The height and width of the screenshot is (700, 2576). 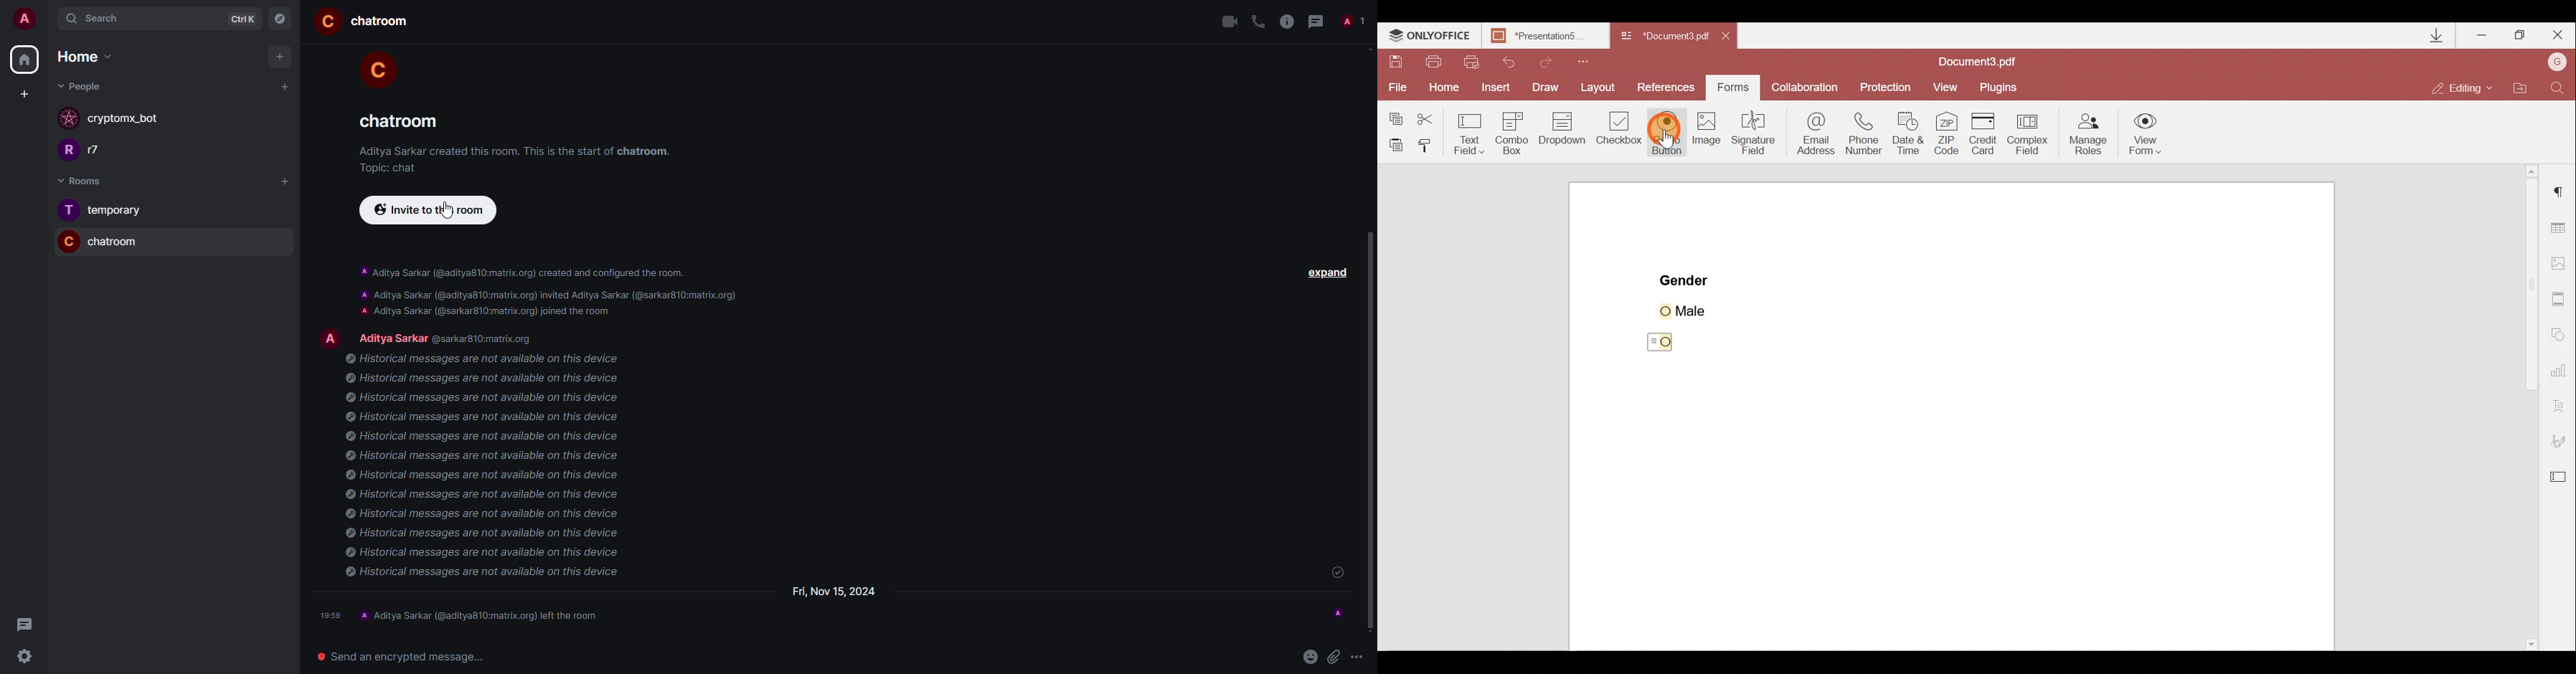 What do you see at coordinates (331, 615) in the screenshot?
I see `time` at bounding box center [331, 615].